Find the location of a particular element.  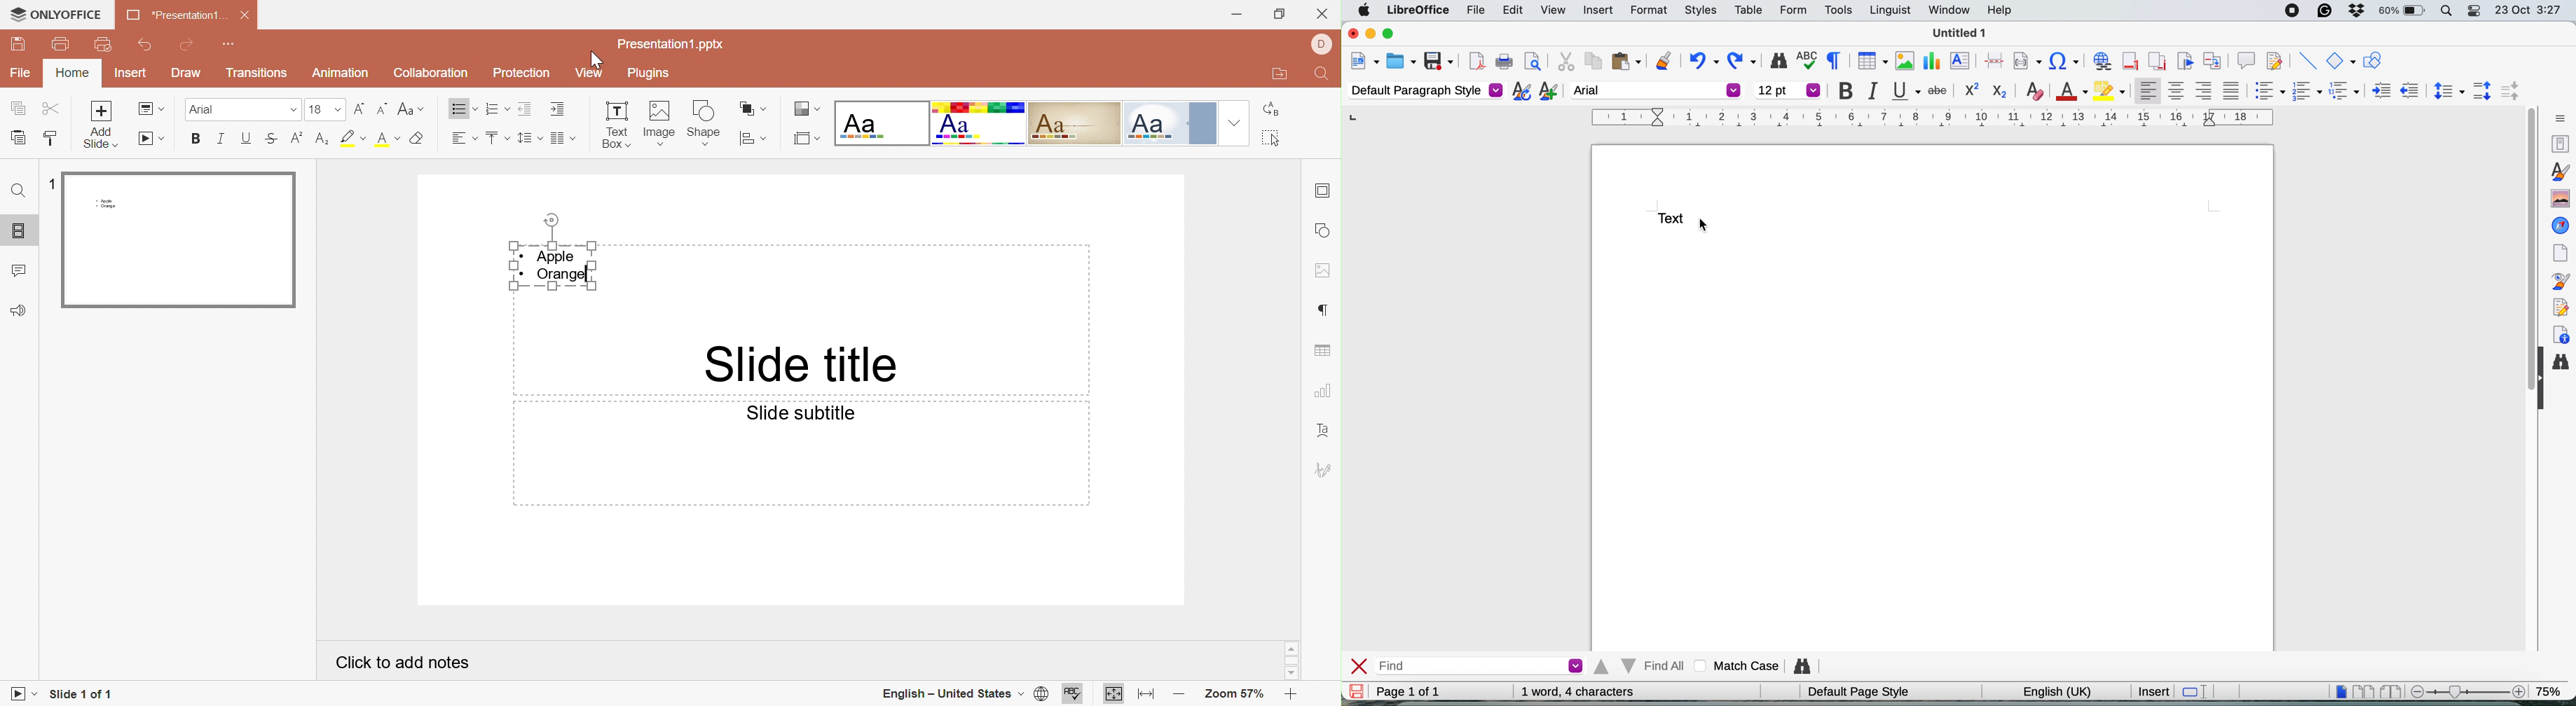

Copy is located at coordinates (18, 109).